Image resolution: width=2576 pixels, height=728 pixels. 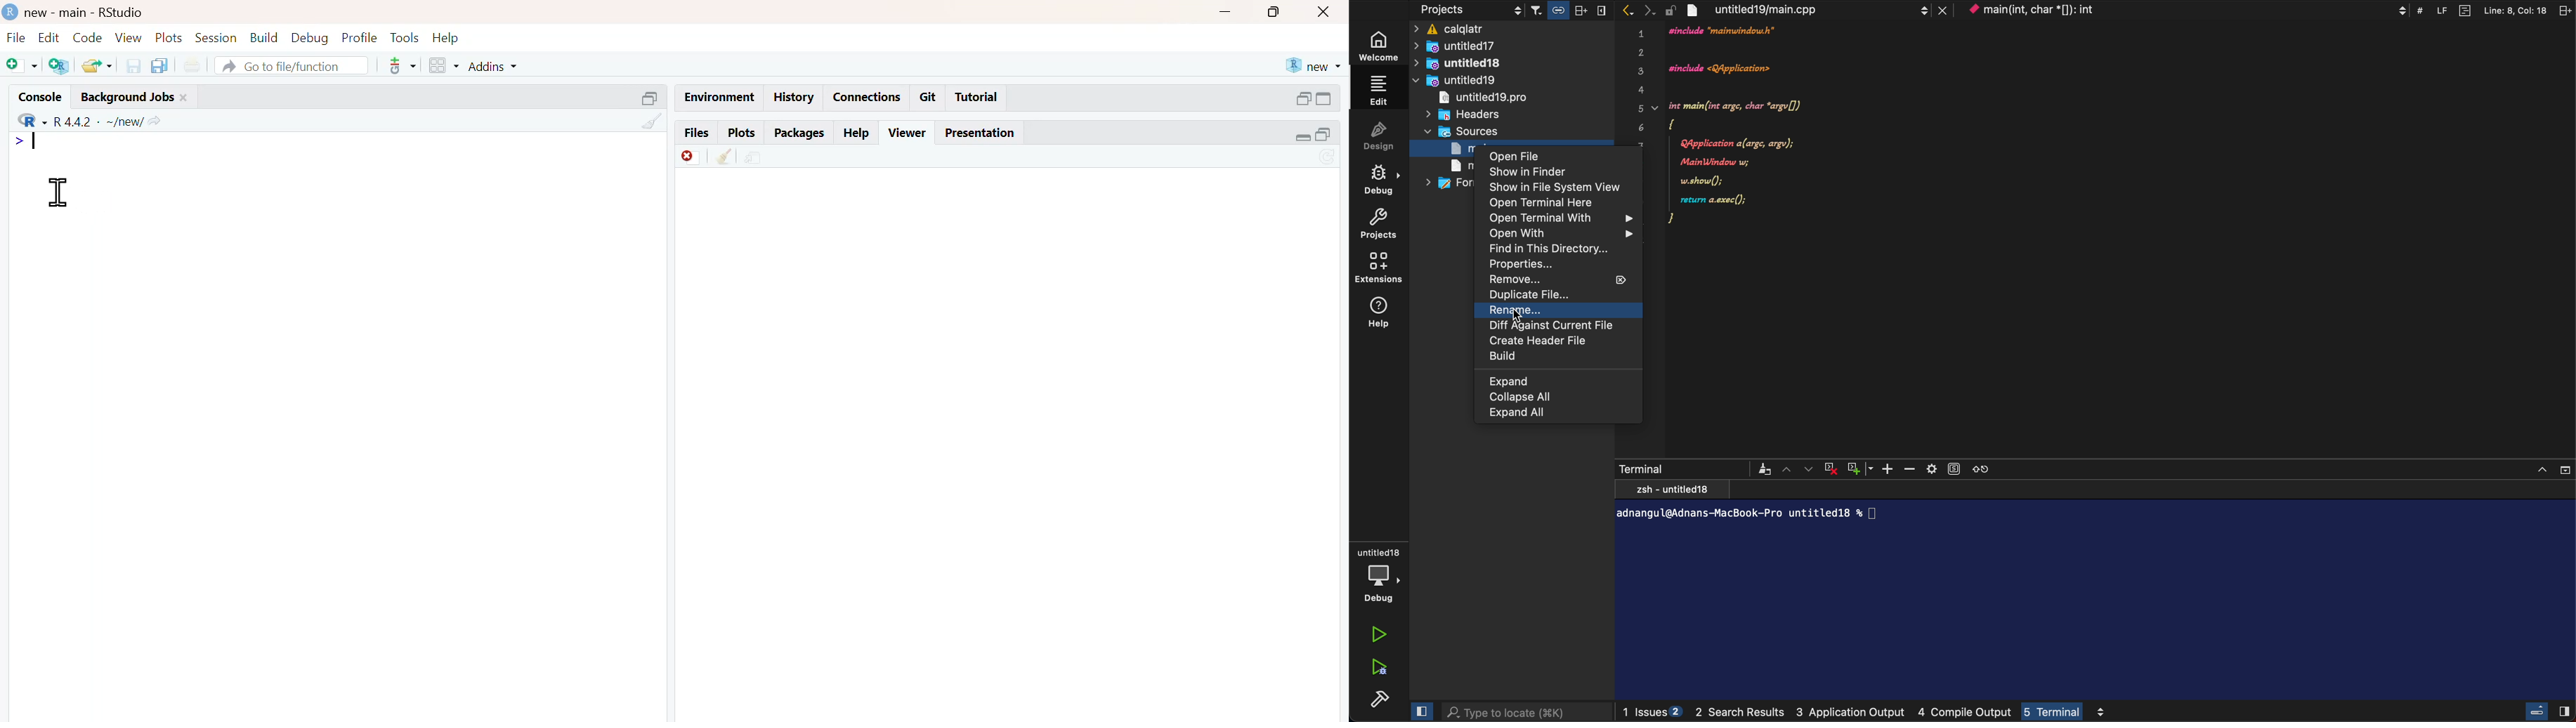 I want to click on presentation, so click(x=978, y=133).